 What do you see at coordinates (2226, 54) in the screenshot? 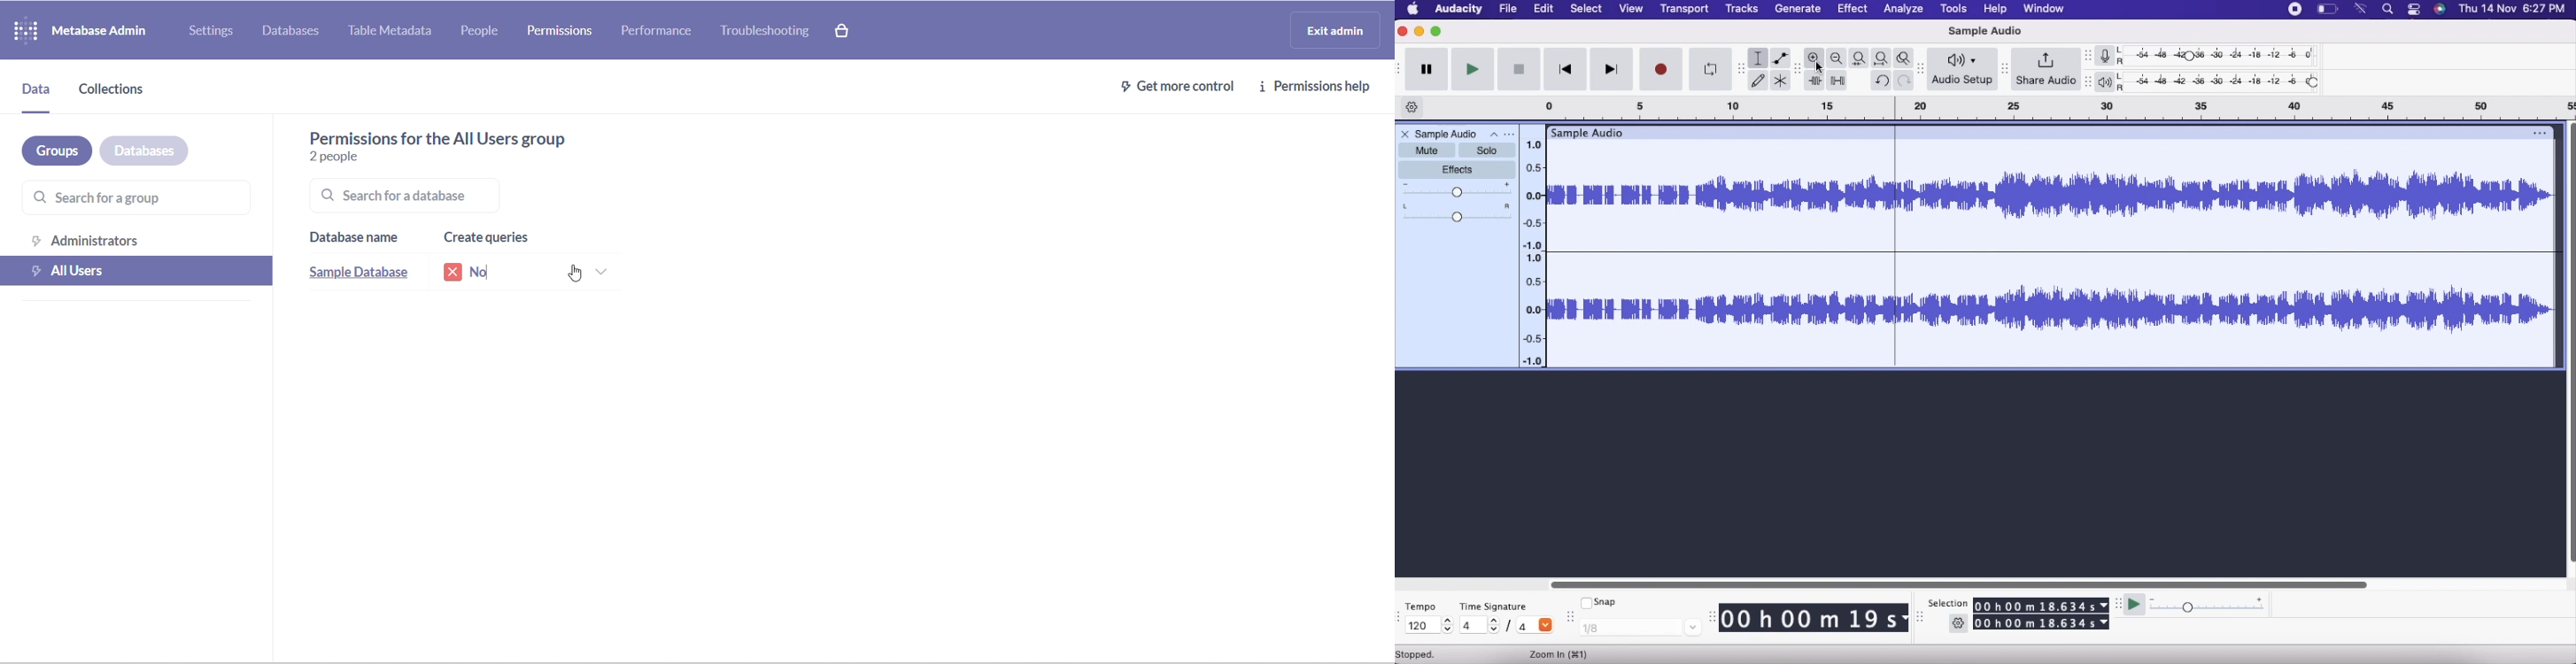
I see `Recording level` at bounding box center [2226, 54].